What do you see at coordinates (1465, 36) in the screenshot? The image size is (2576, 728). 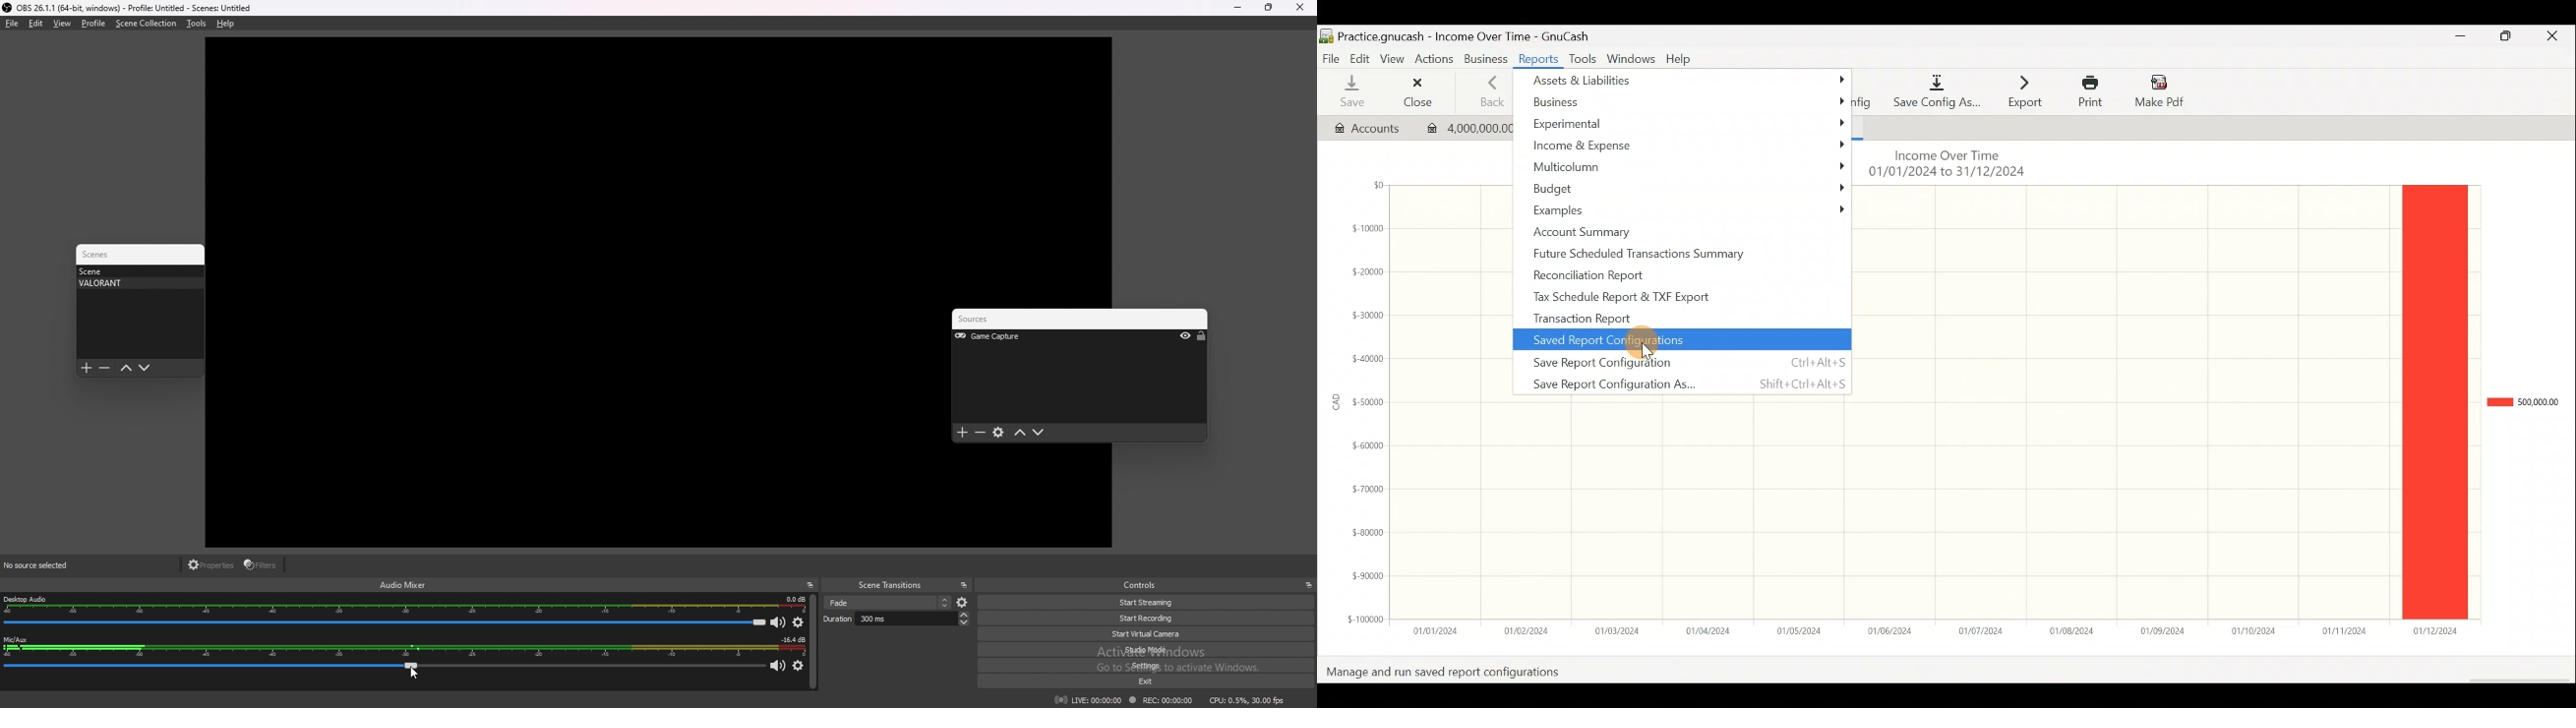 I see `Document name` at bounding box center [1465, 36].